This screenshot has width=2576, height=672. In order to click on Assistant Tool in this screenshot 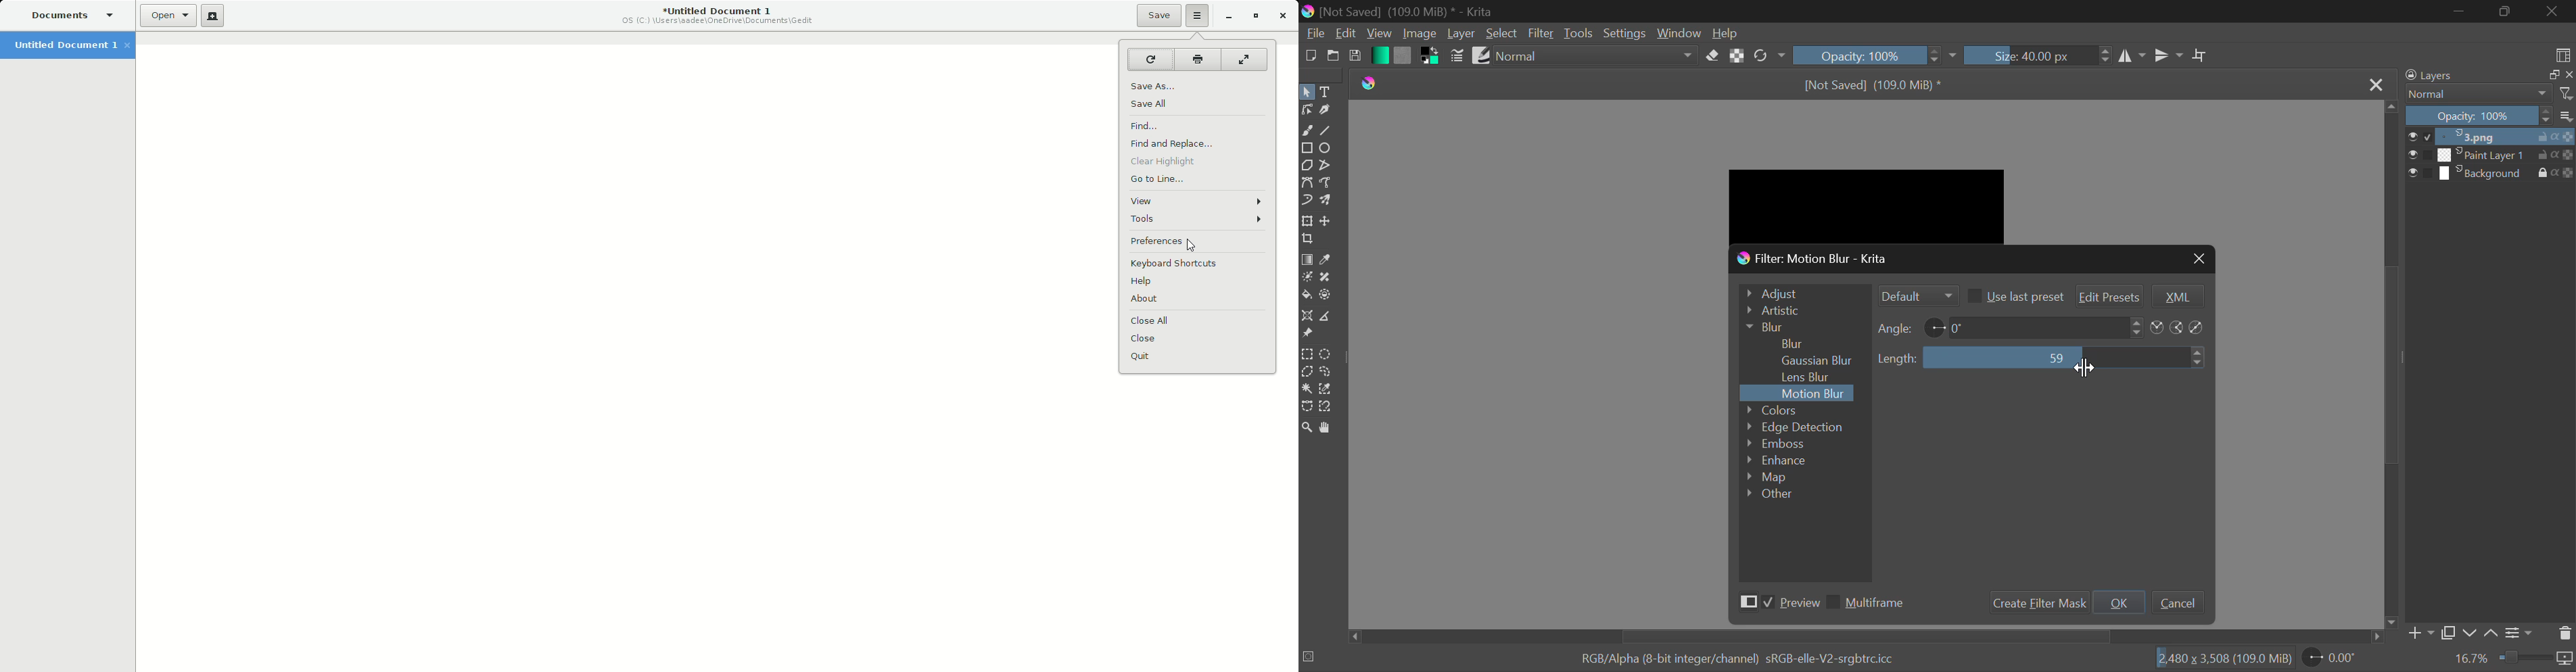, I will do `click(1306, 316)`.